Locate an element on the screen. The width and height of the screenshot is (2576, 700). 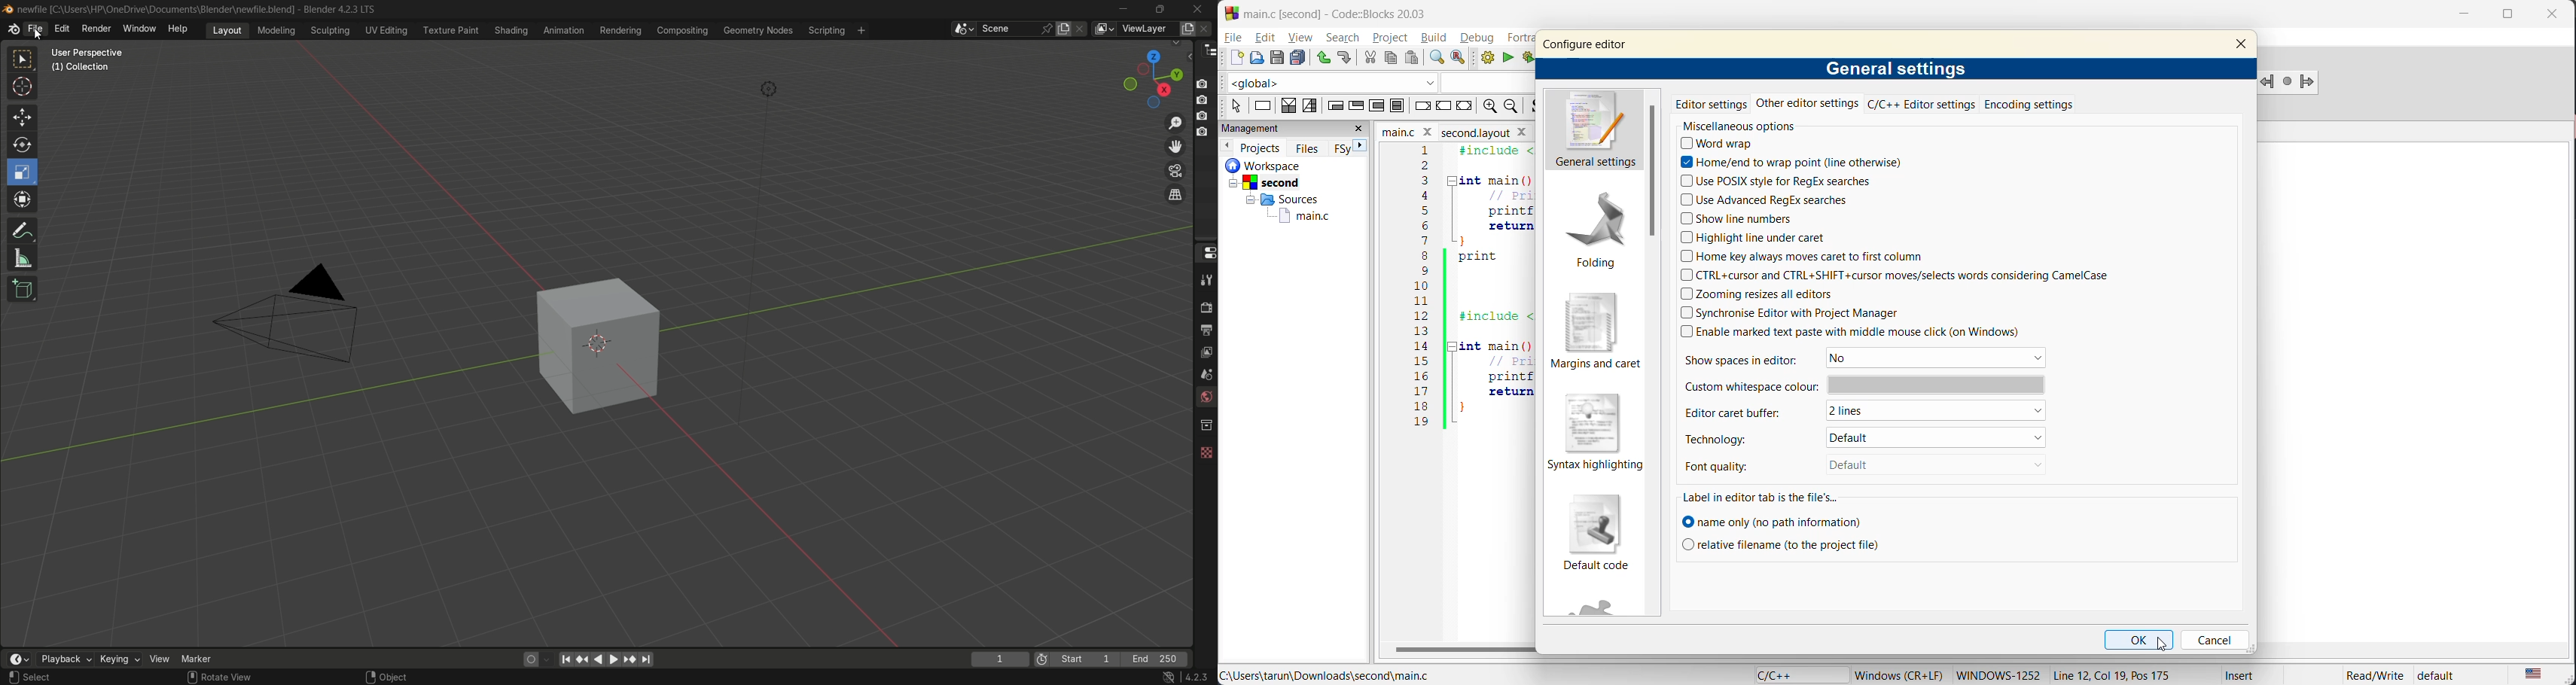
modeling menu is located at coordinates (277, 29).